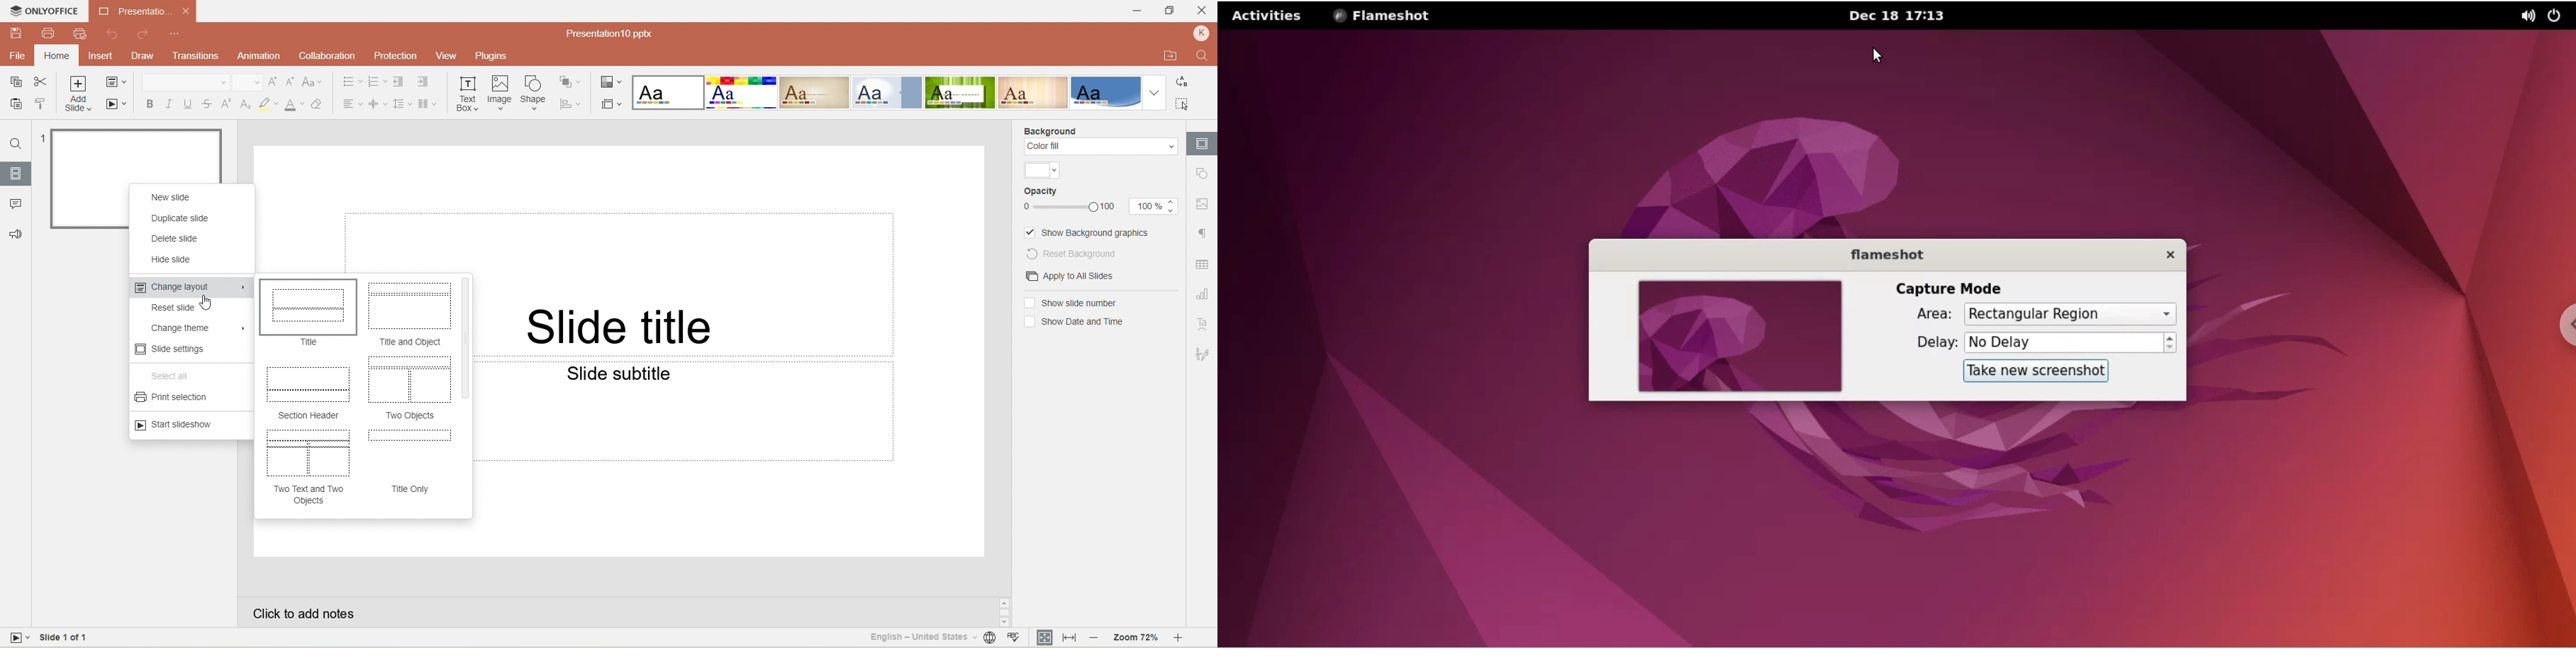  Describe the element at coordinates (611, 101) in the screenshot. I see `Select slide size` at that location.